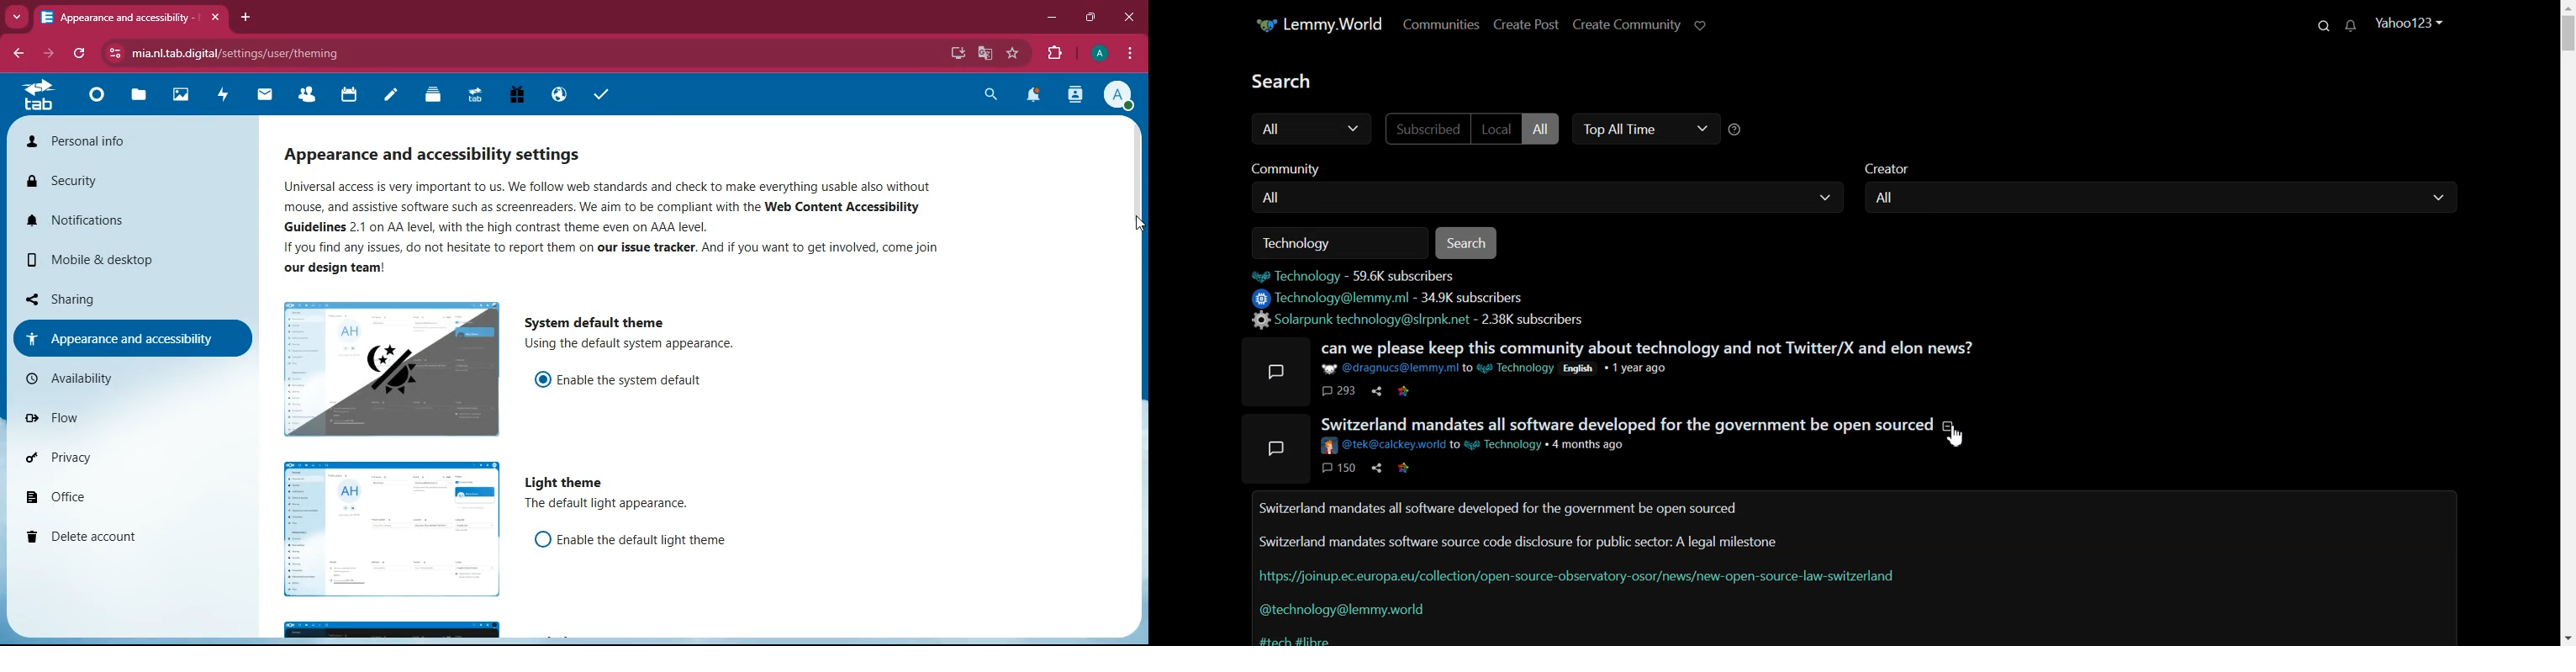 The width and height of the screenshot is (2576, 672). I want to click on add tab, so click(243, 17).